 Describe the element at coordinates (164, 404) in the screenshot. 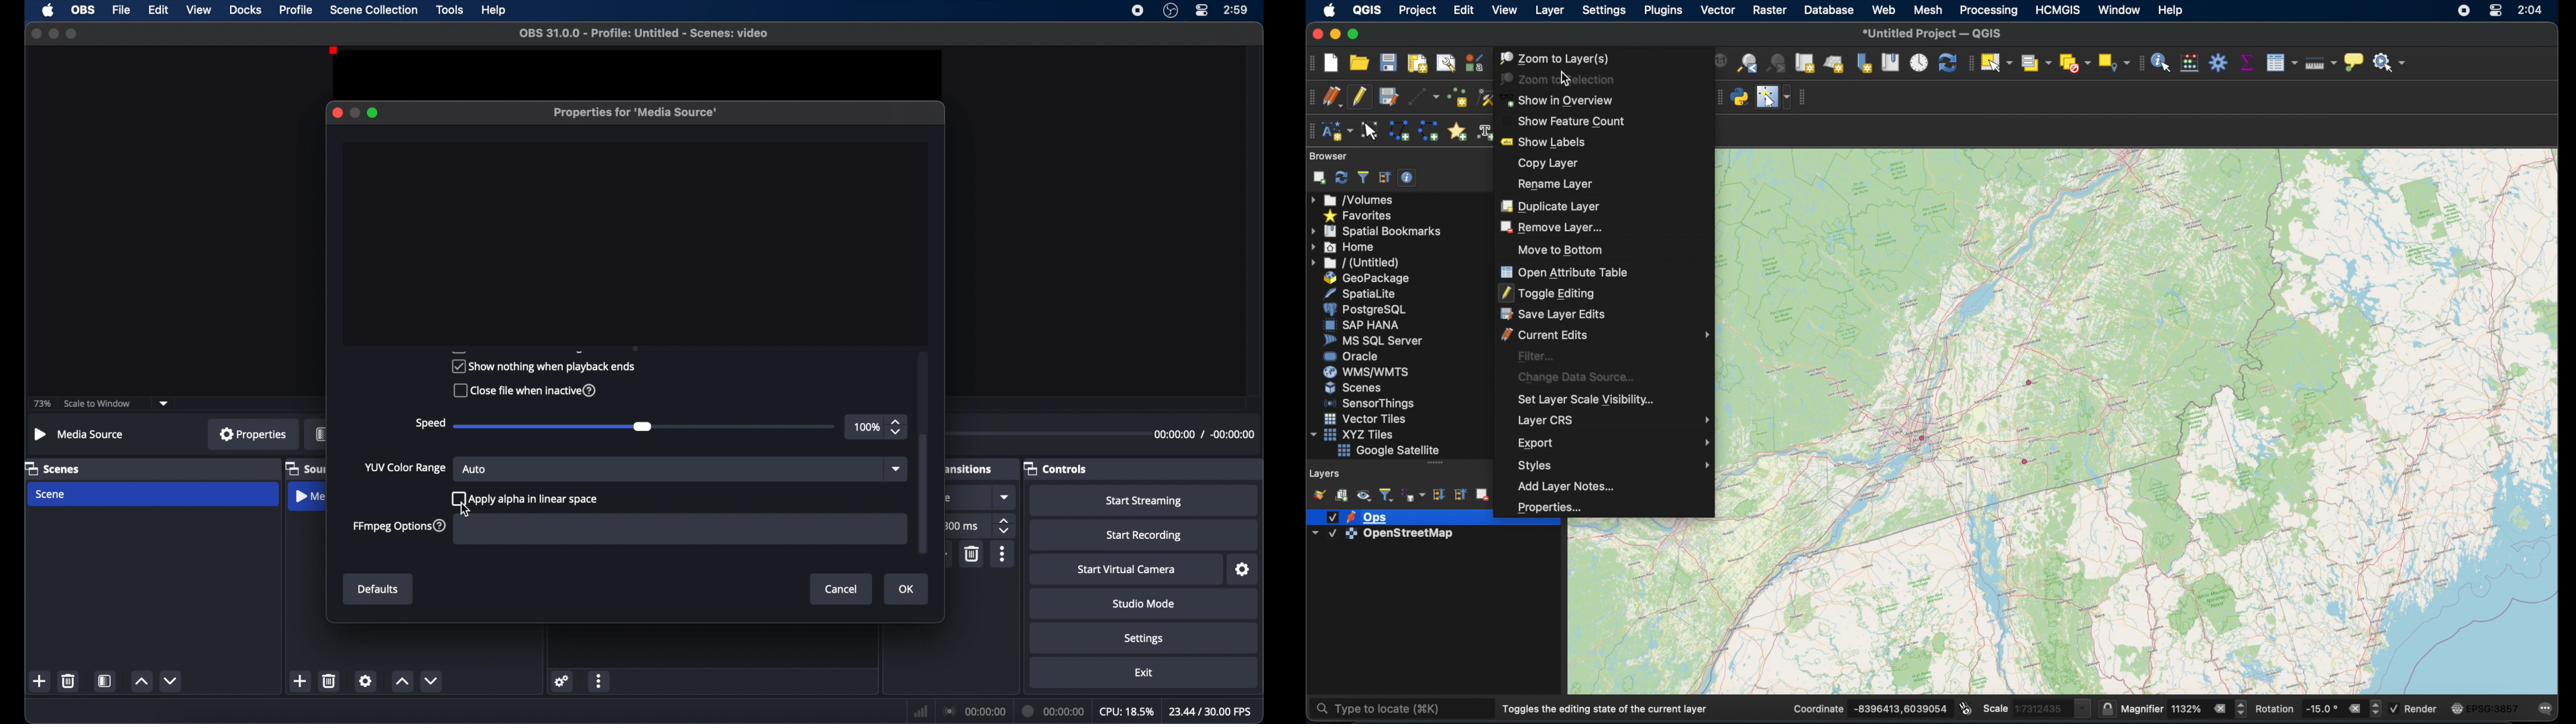

I see `dropdown` at that location.